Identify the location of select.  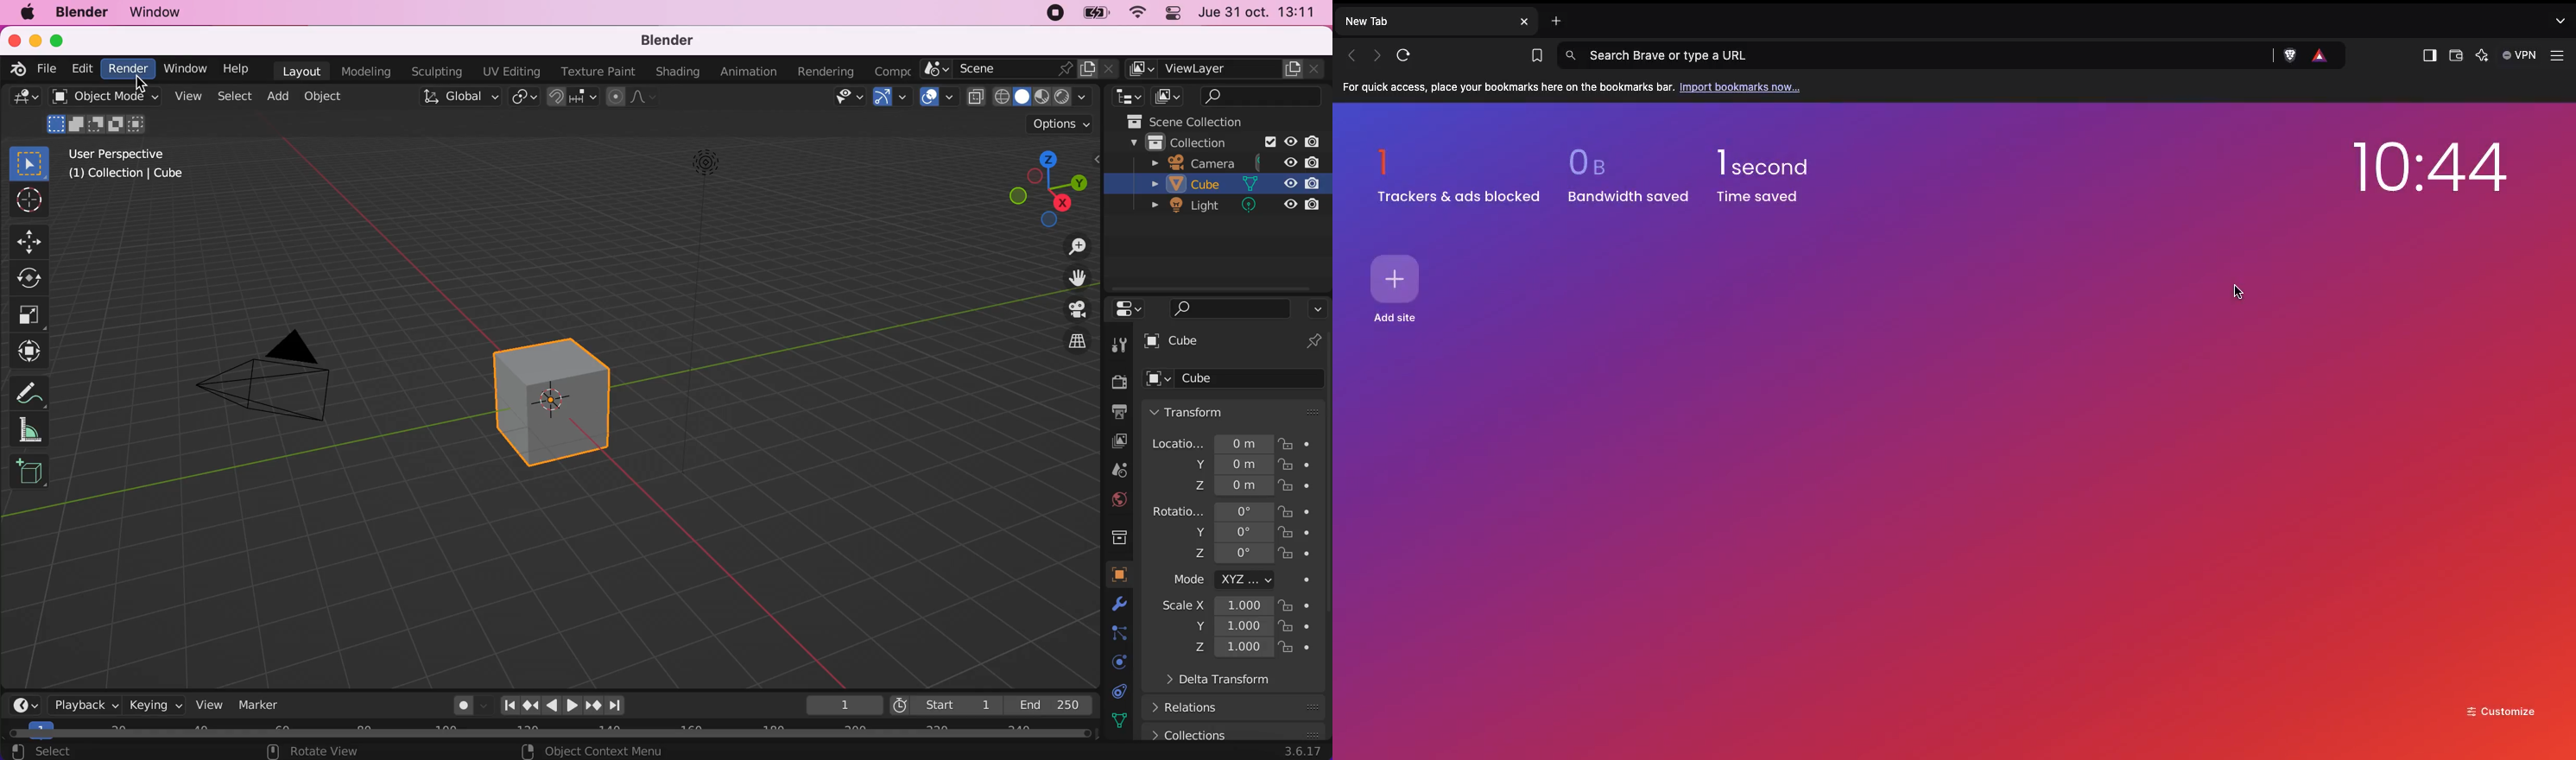
(78, 751).